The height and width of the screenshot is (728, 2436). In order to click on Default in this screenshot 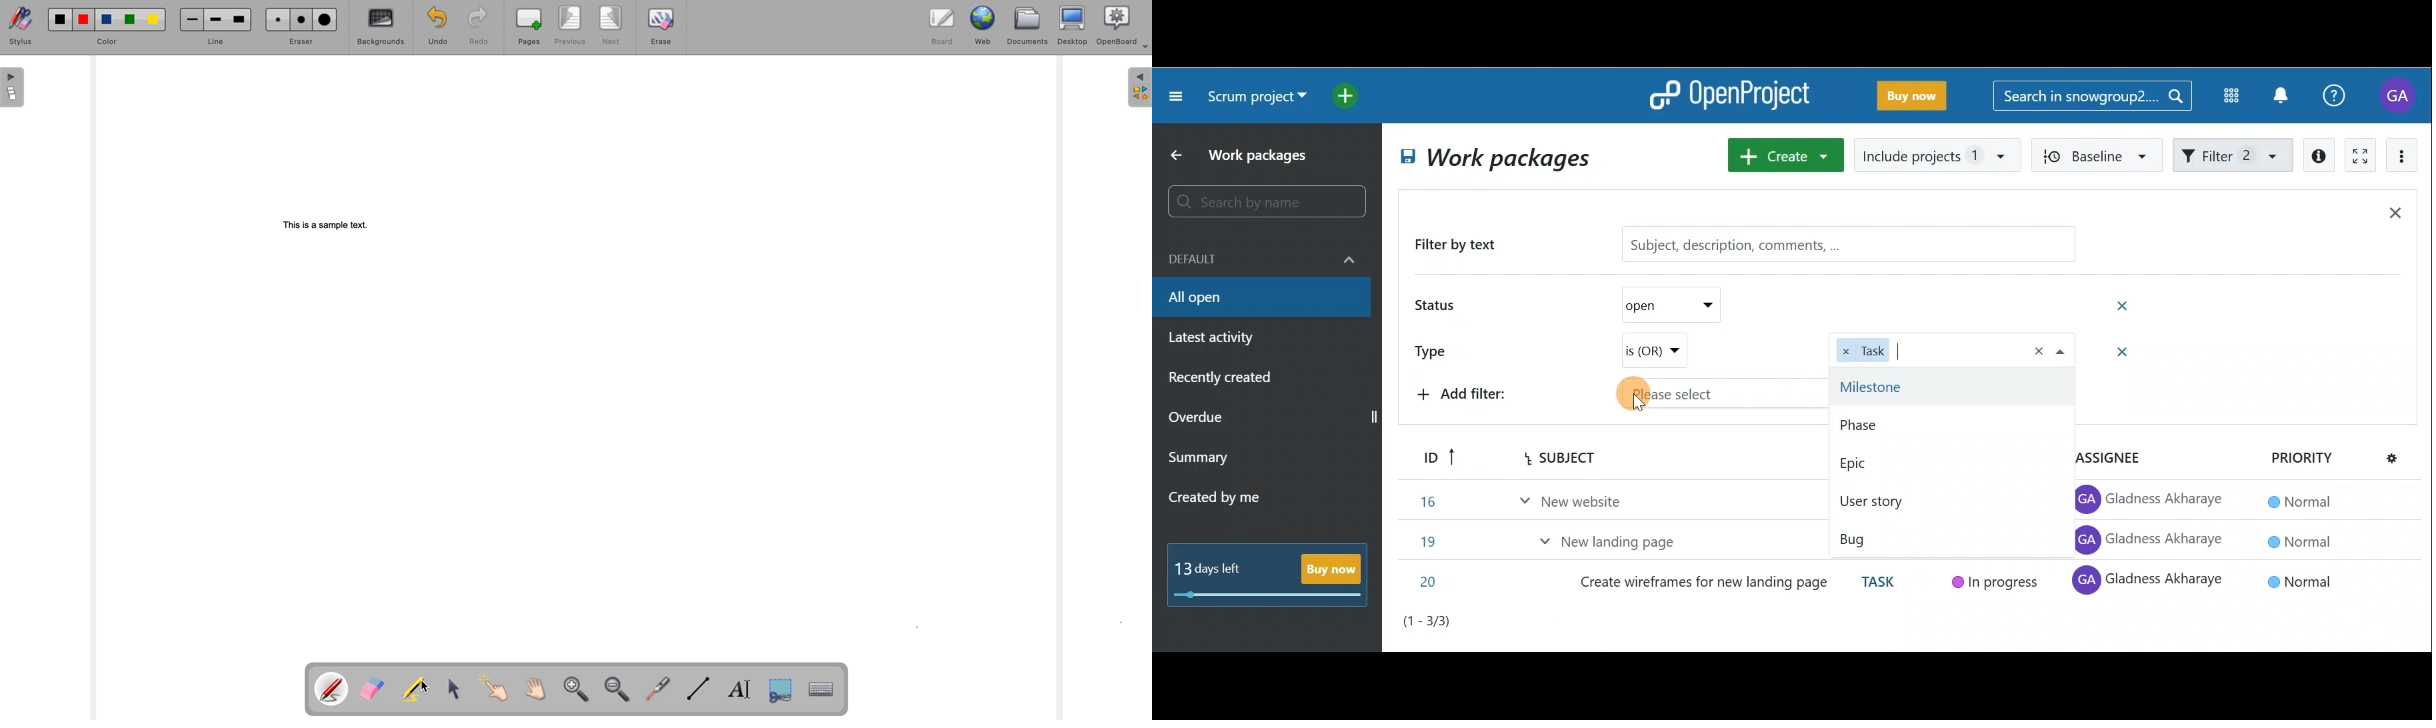, I will do `click(1262, 257)`.